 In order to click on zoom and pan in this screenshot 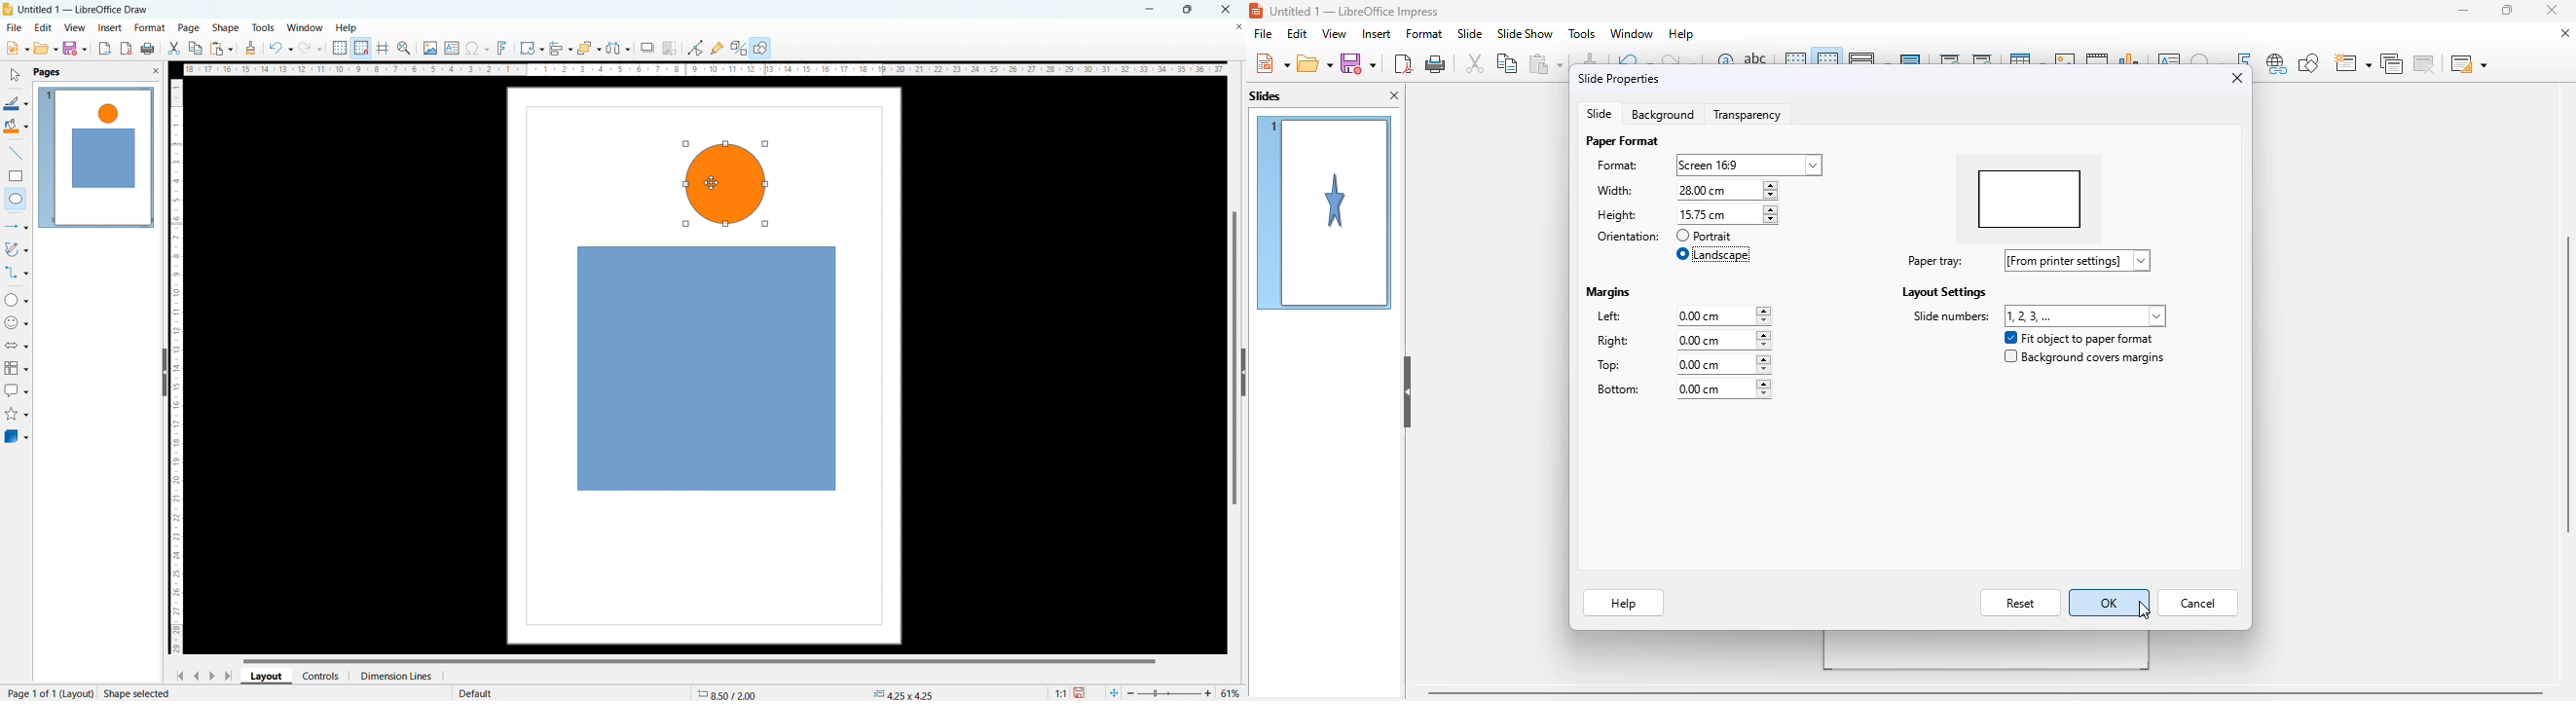, I will do `click(404, 49)`.